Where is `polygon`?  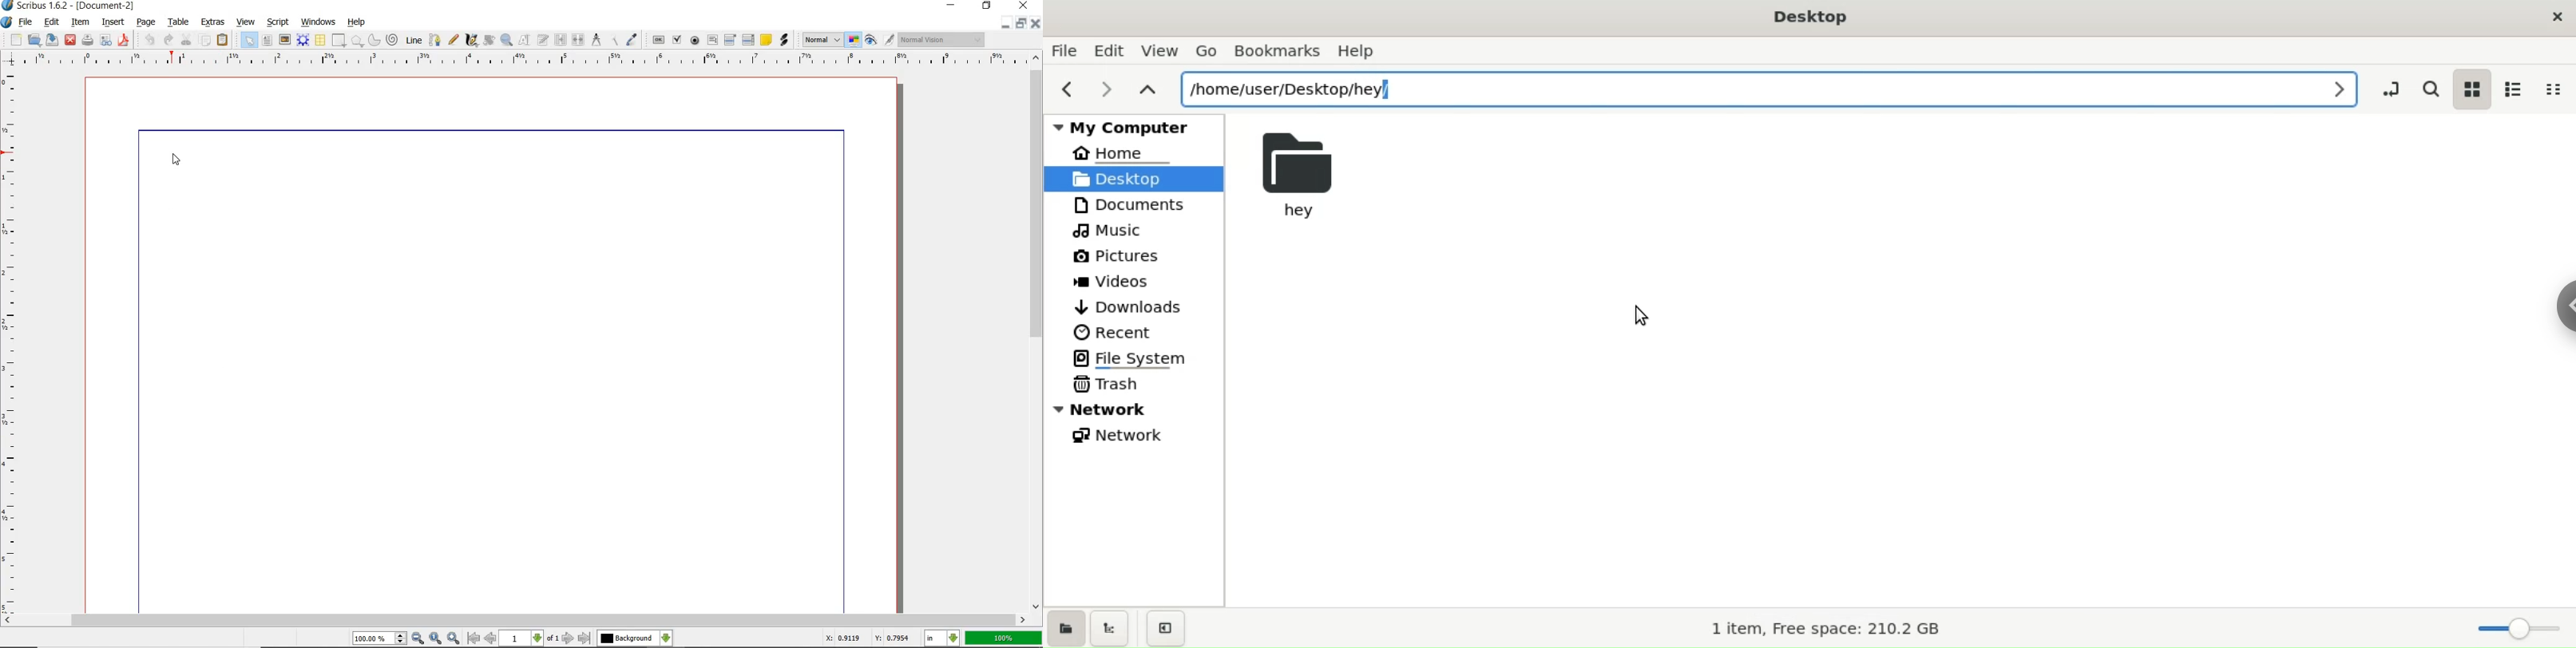
polygon is located at coordinates (357, 41).